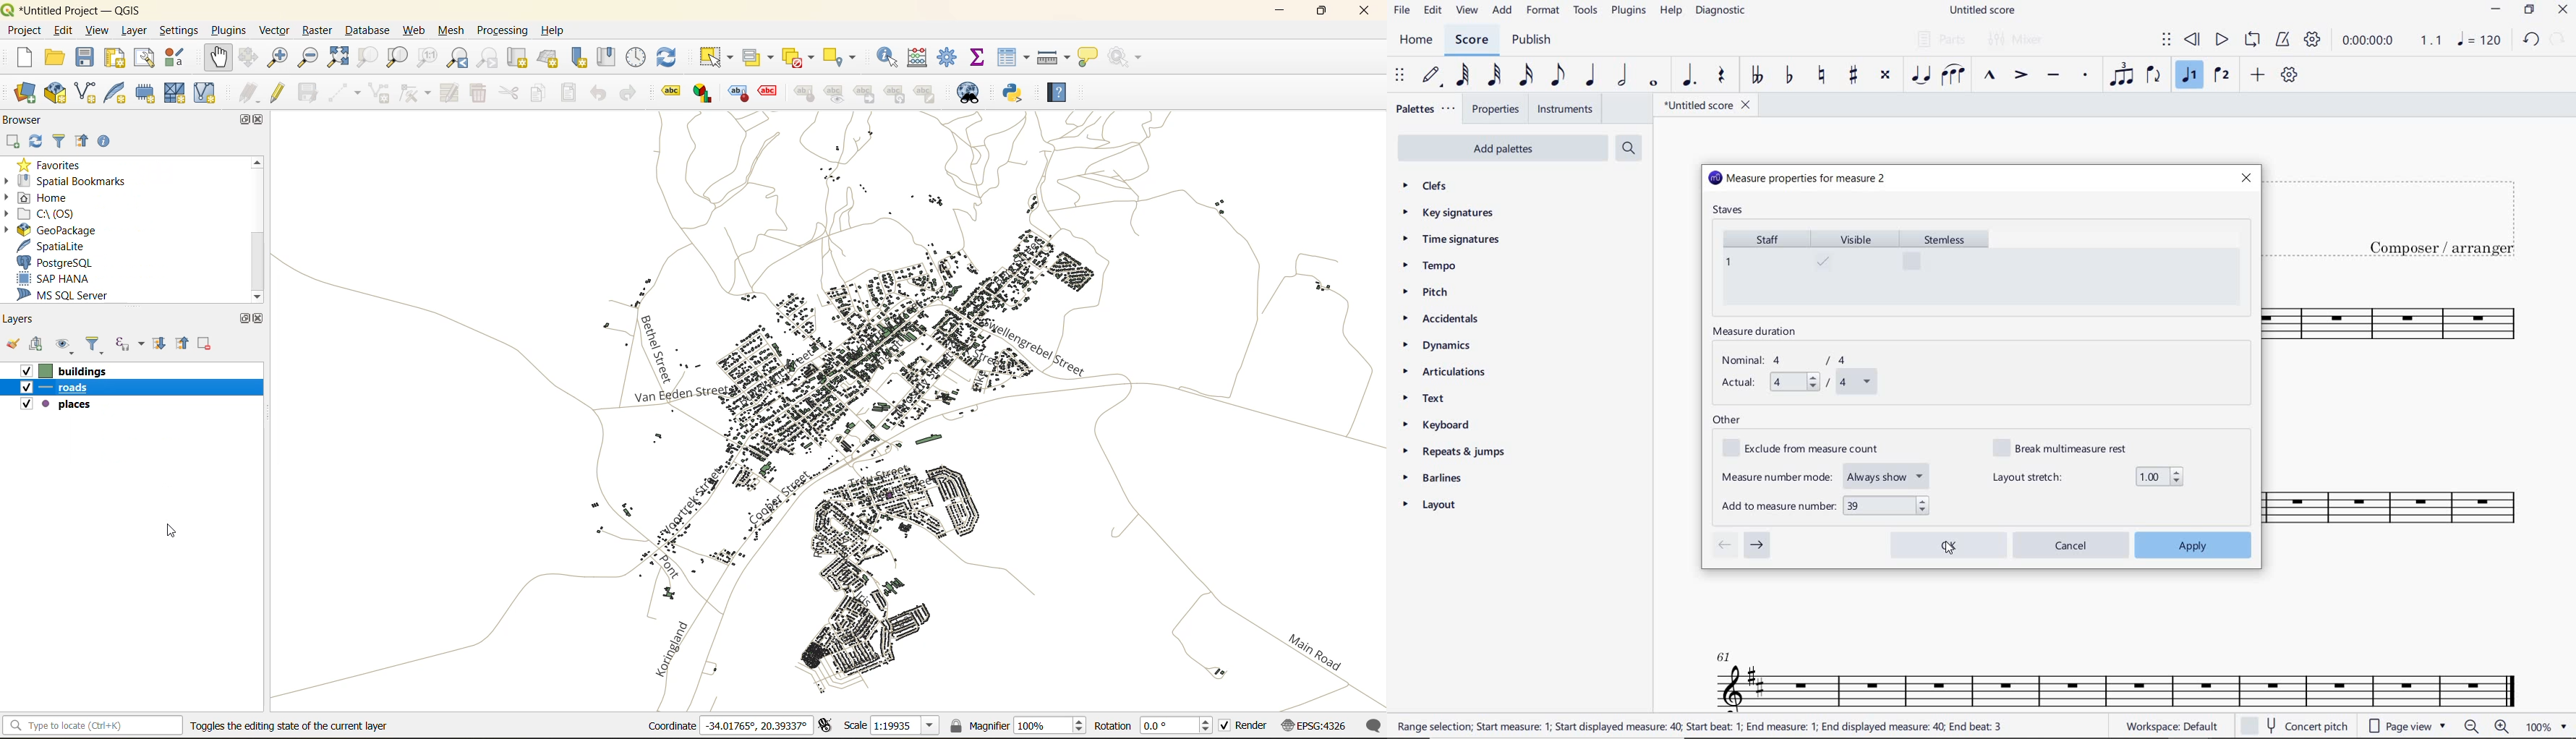 This screenshot has height=756, width=2576. Describe the element at coordinates (1495, 76) in the screenshot. I see `32ND NOTE` at that location.